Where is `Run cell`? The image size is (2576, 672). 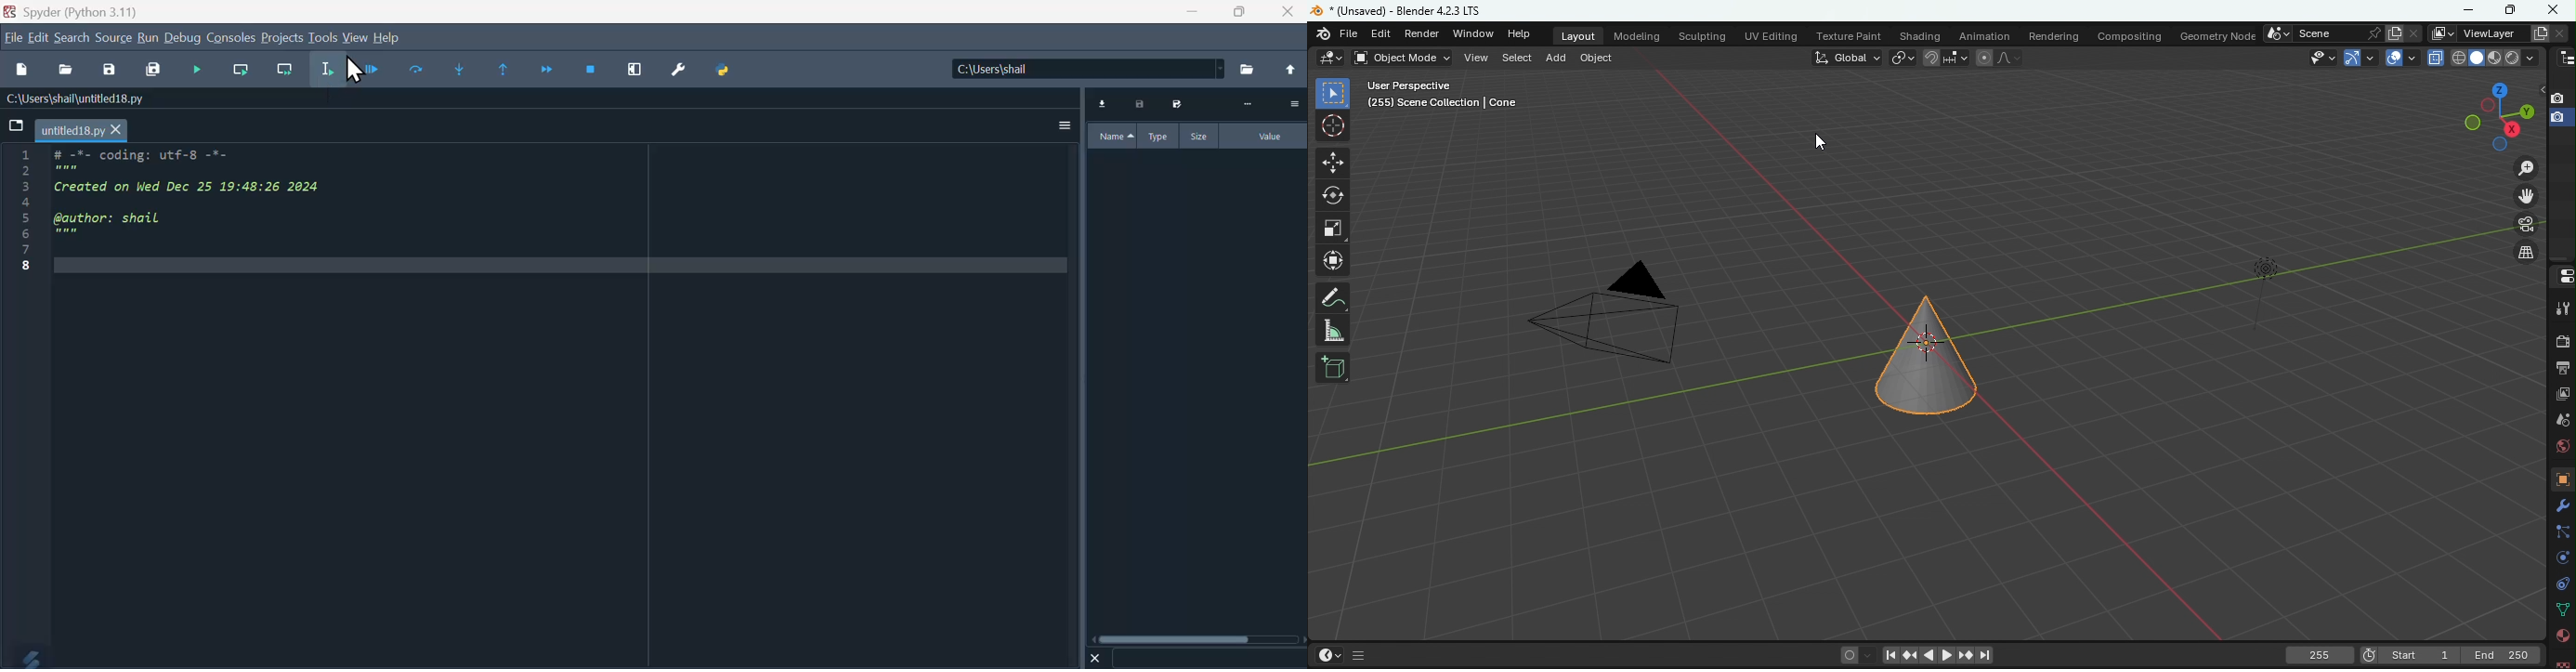 Run cell is located at coordinates (196, 70).